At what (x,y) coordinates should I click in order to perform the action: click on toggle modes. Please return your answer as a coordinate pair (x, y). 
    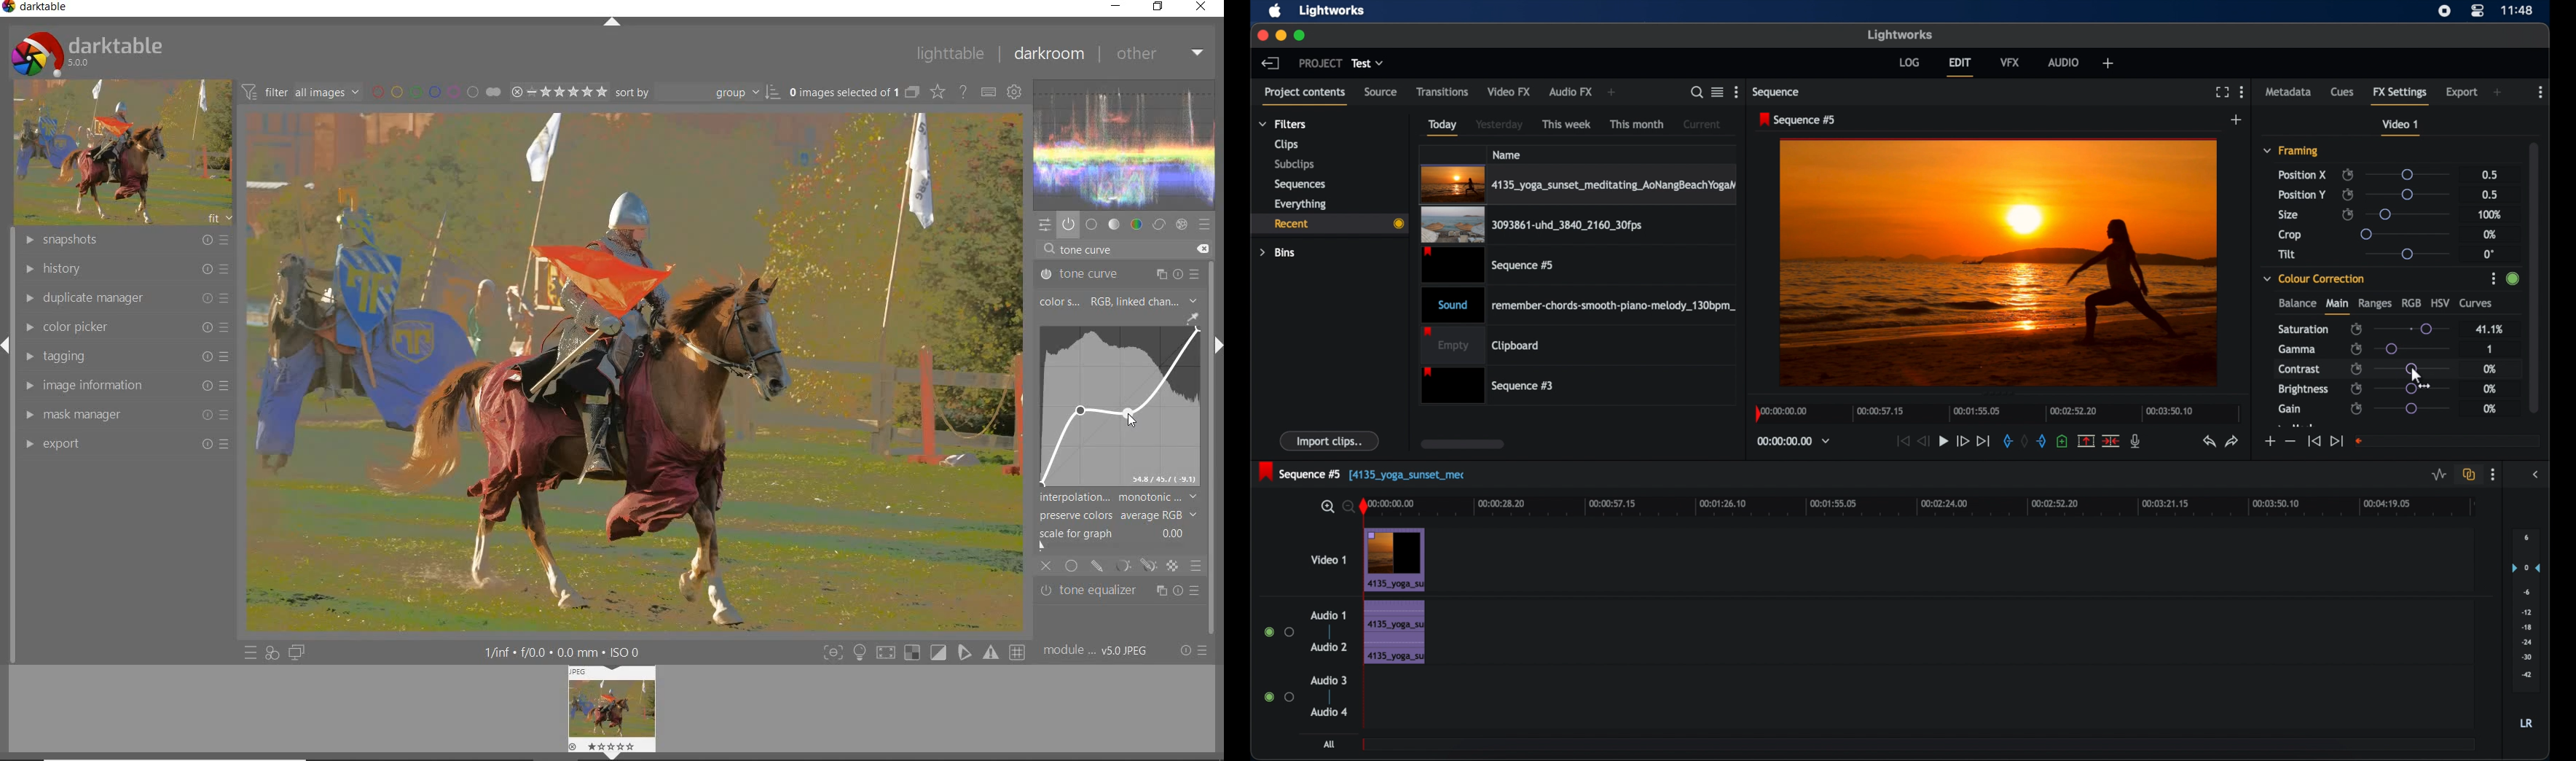
    Looking at the image, I should click on (921, 652).